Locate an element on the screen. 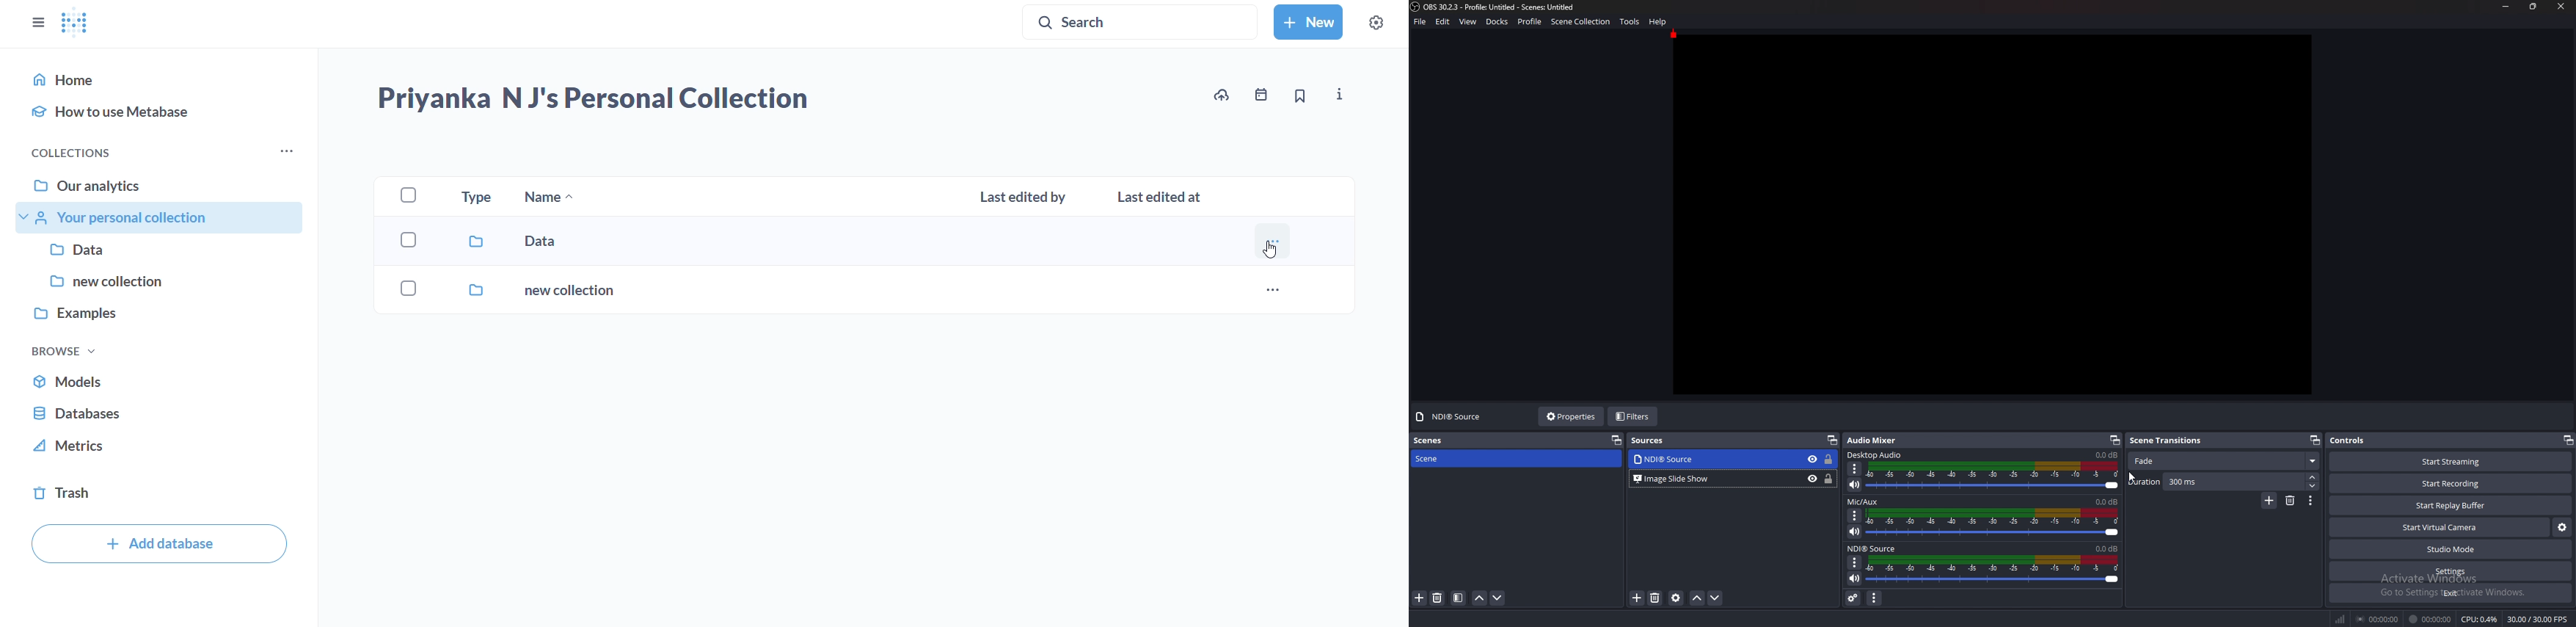 This screenshot has width=2576, height=644. new collection is located at coordinates (513, 293).